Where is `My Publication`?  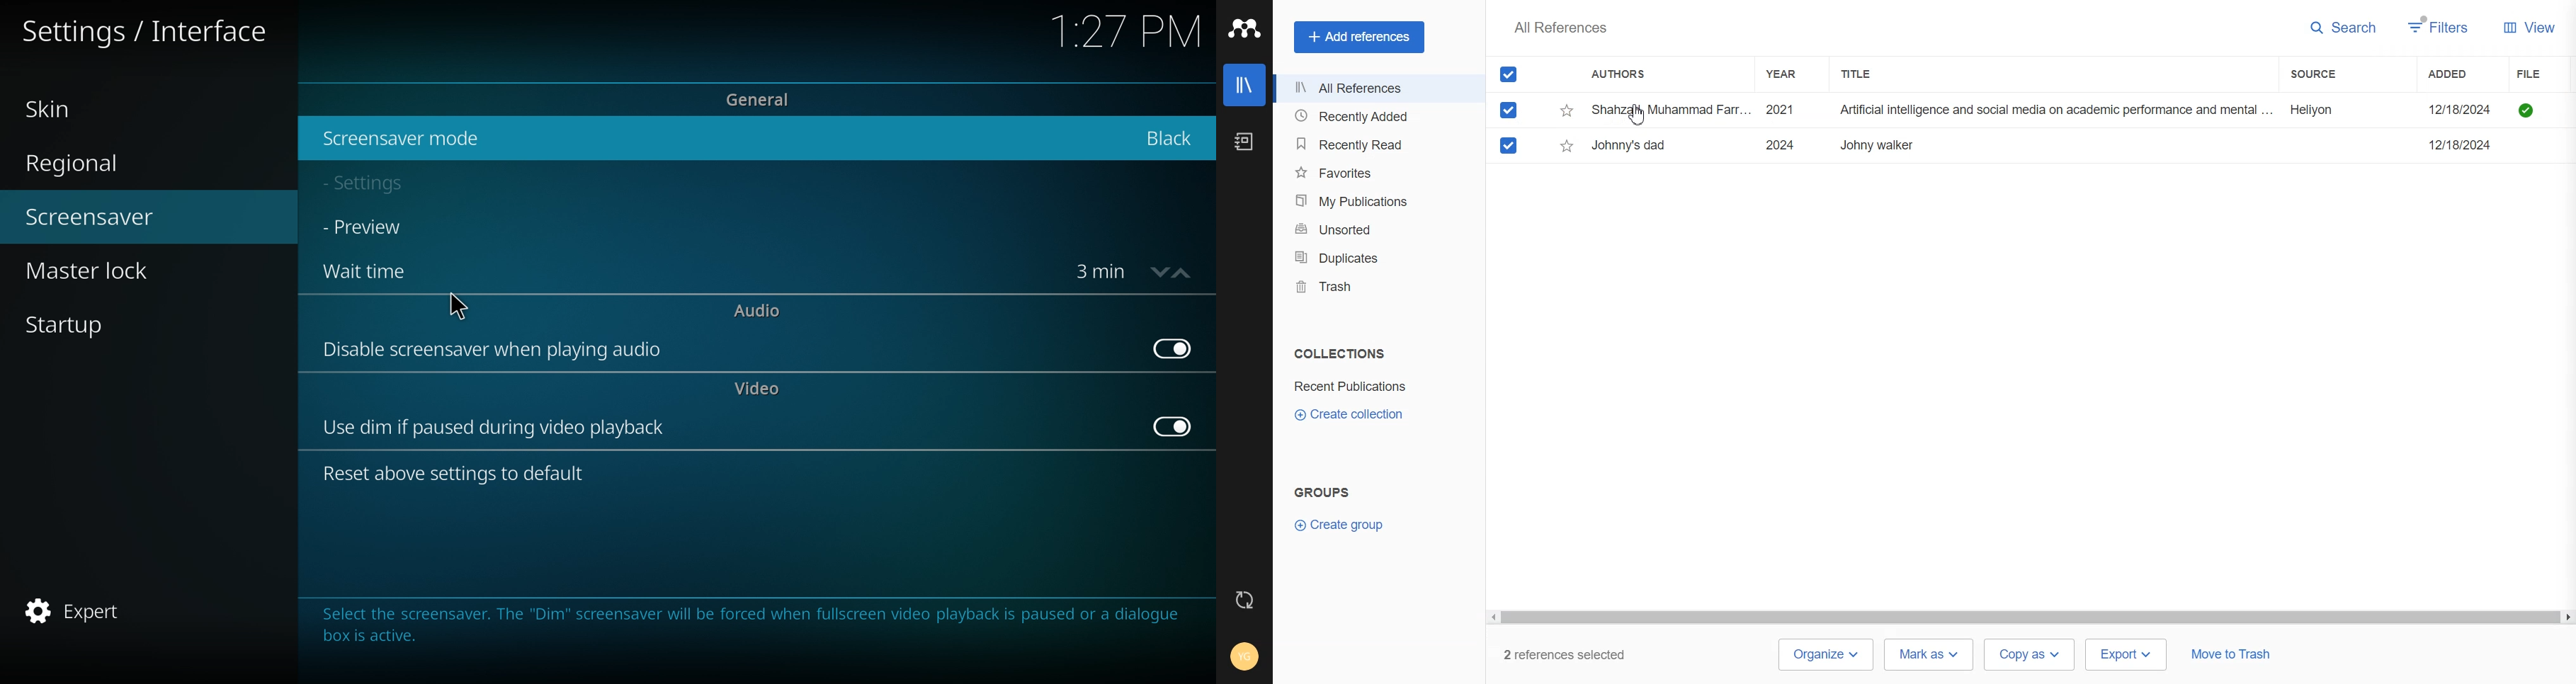
My Publication is located at coordinates (1375, 201).